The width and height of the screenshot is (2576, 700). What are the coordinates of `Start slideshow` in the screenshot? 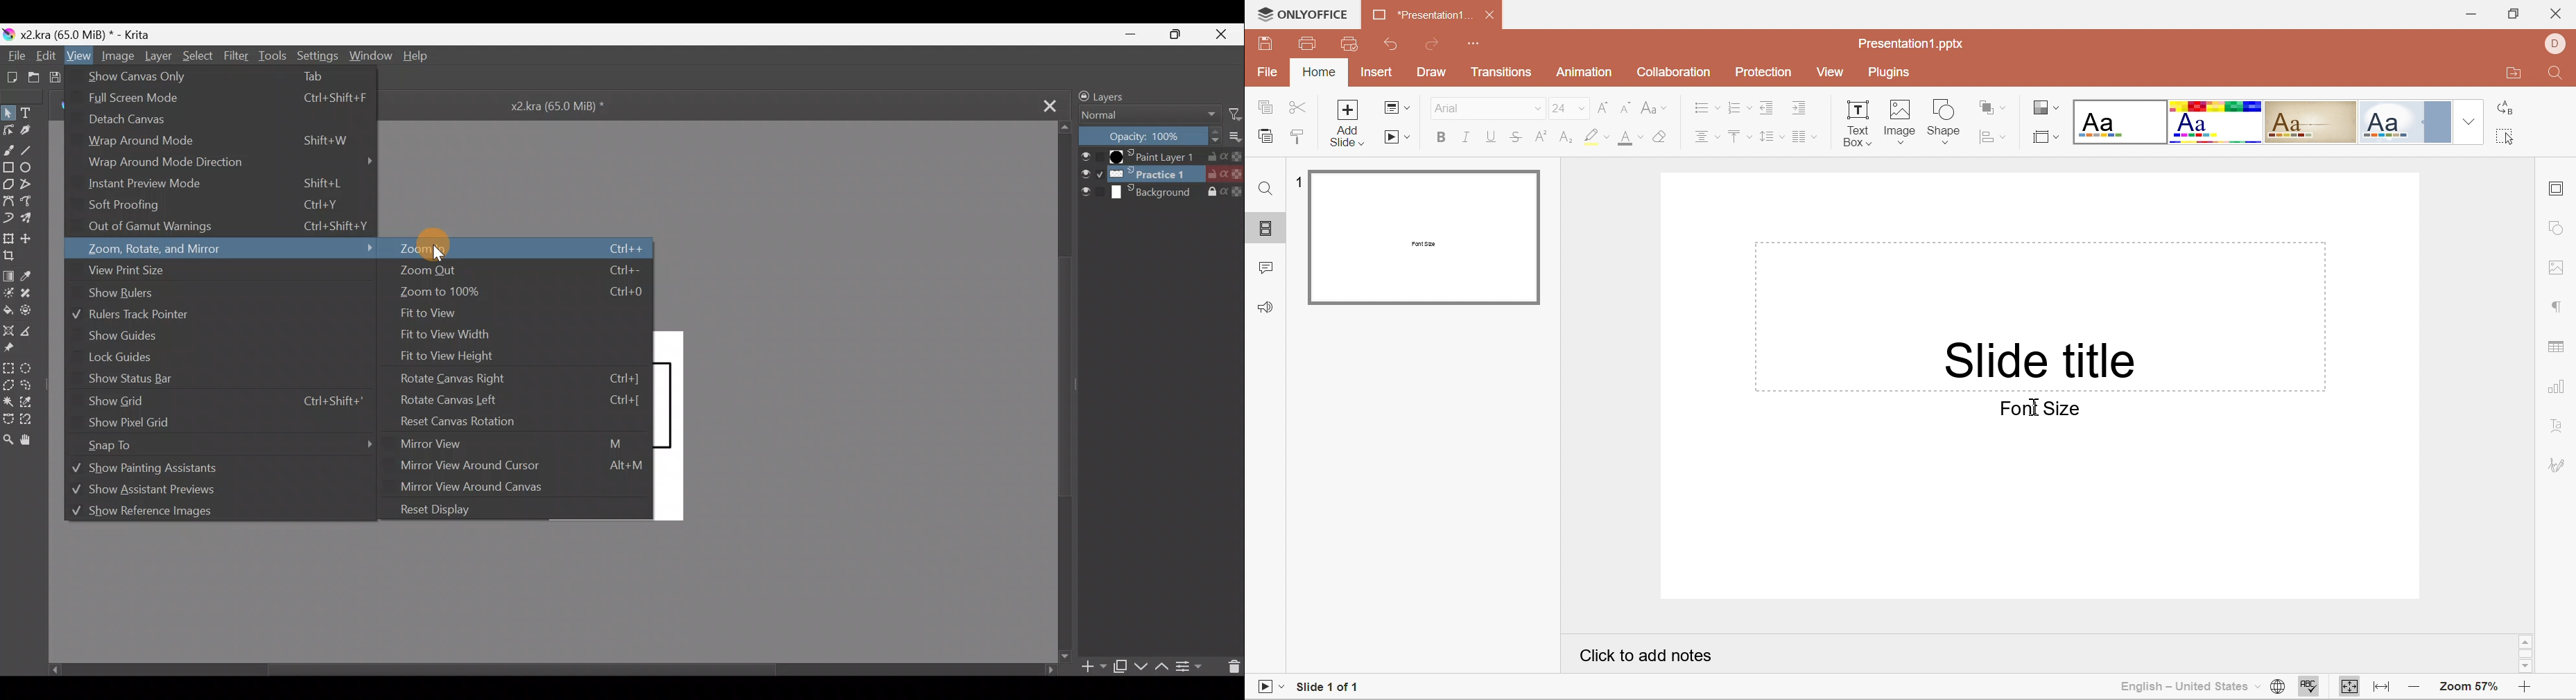 It's located at (1398, 139).